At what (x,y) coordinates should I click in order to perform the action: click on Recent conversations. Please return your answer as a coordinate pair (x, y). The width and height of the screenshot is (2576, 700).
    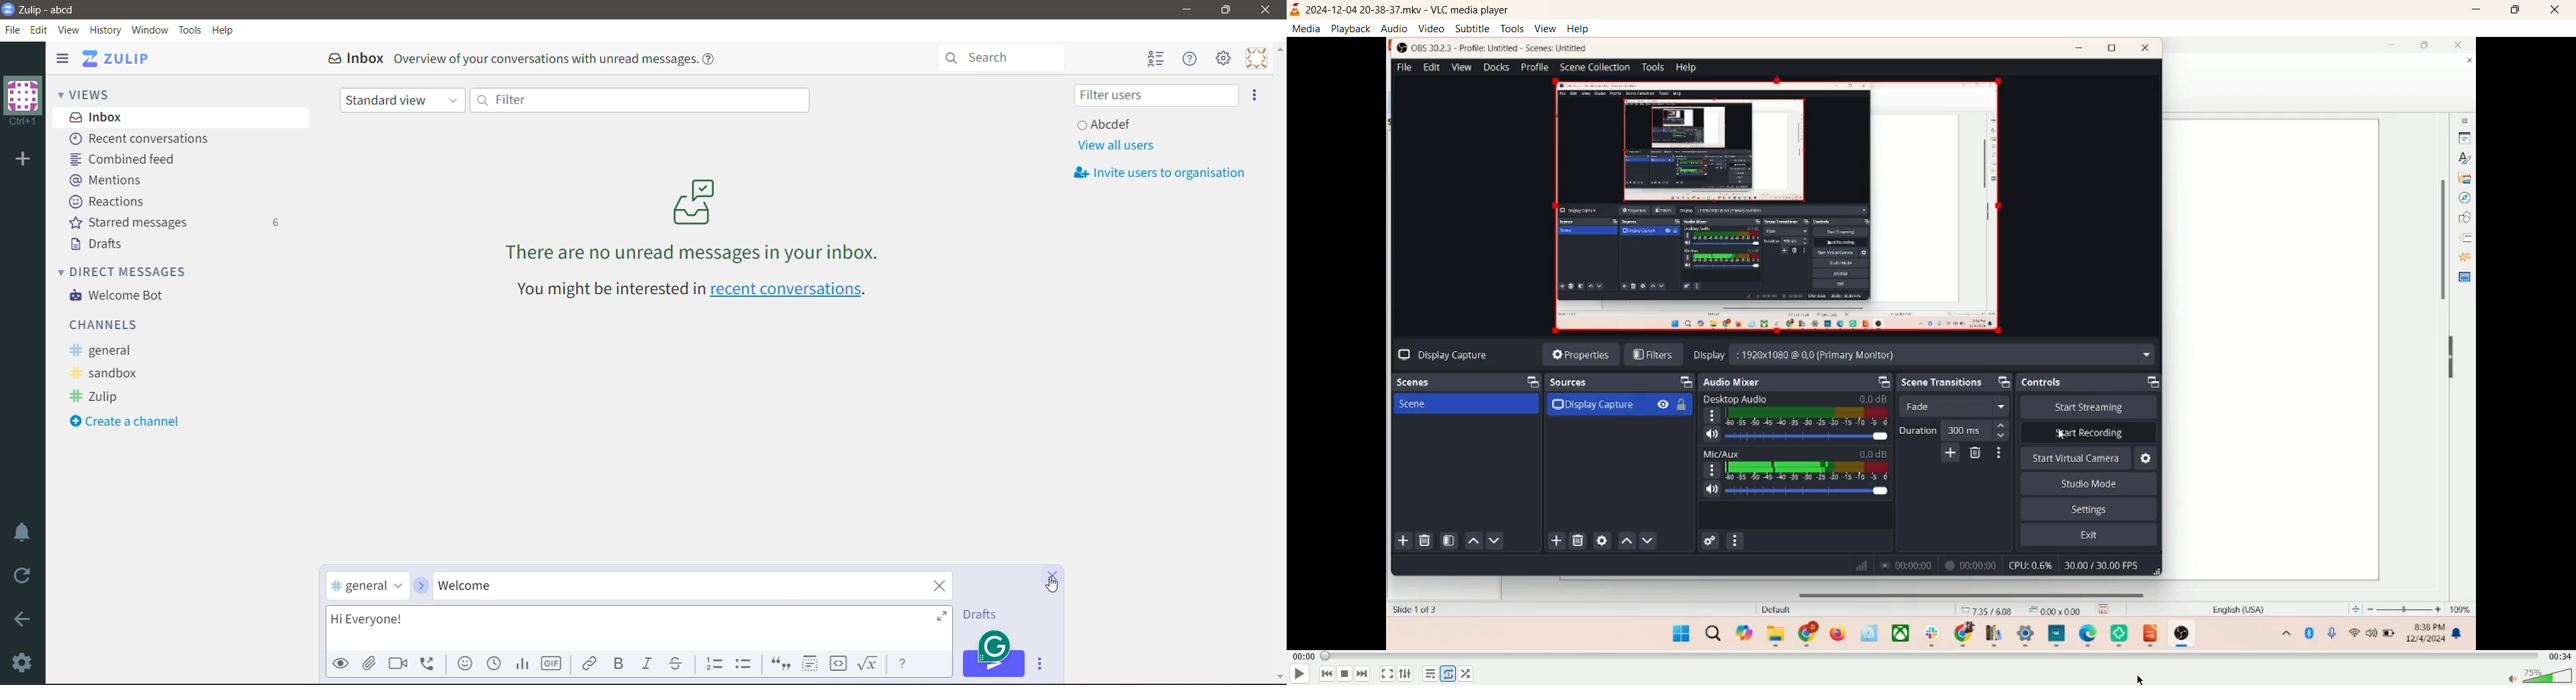
    Looking at the image, I should click on (143, 139).